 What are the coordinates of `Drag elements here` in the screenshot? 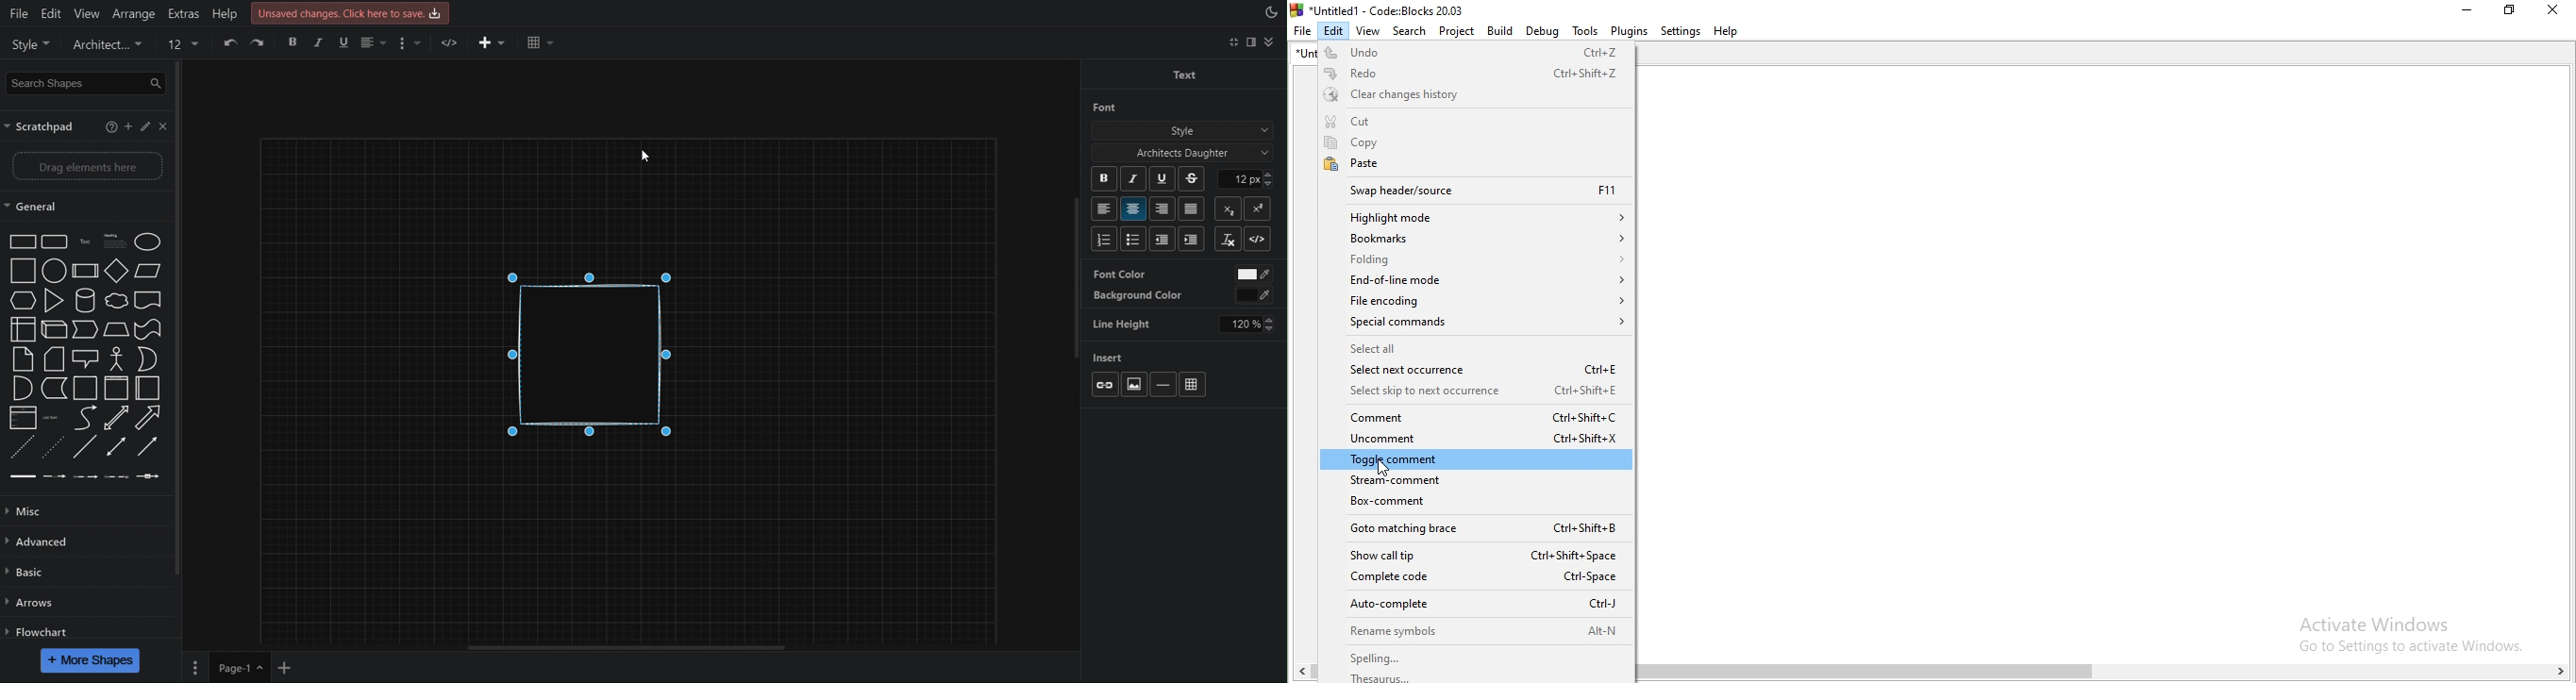 It's located at (83, 166).